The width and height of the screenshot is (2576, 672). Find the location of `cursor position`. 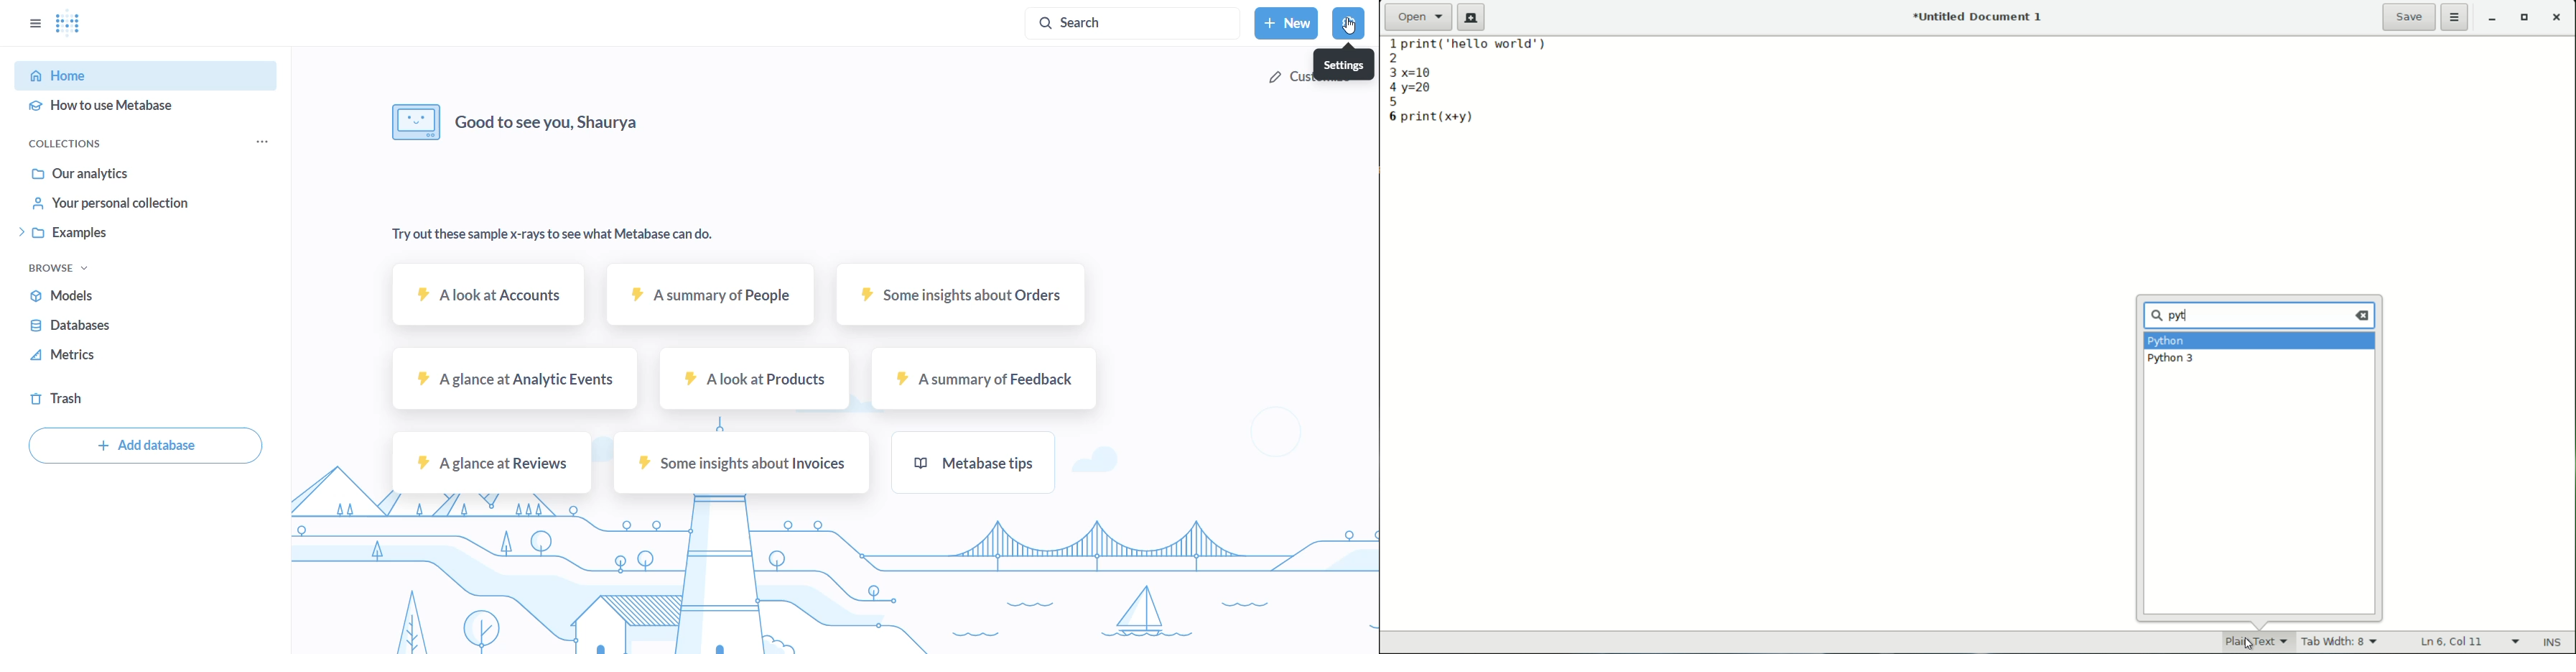

cursor position is located at coordinates (2454, 642).